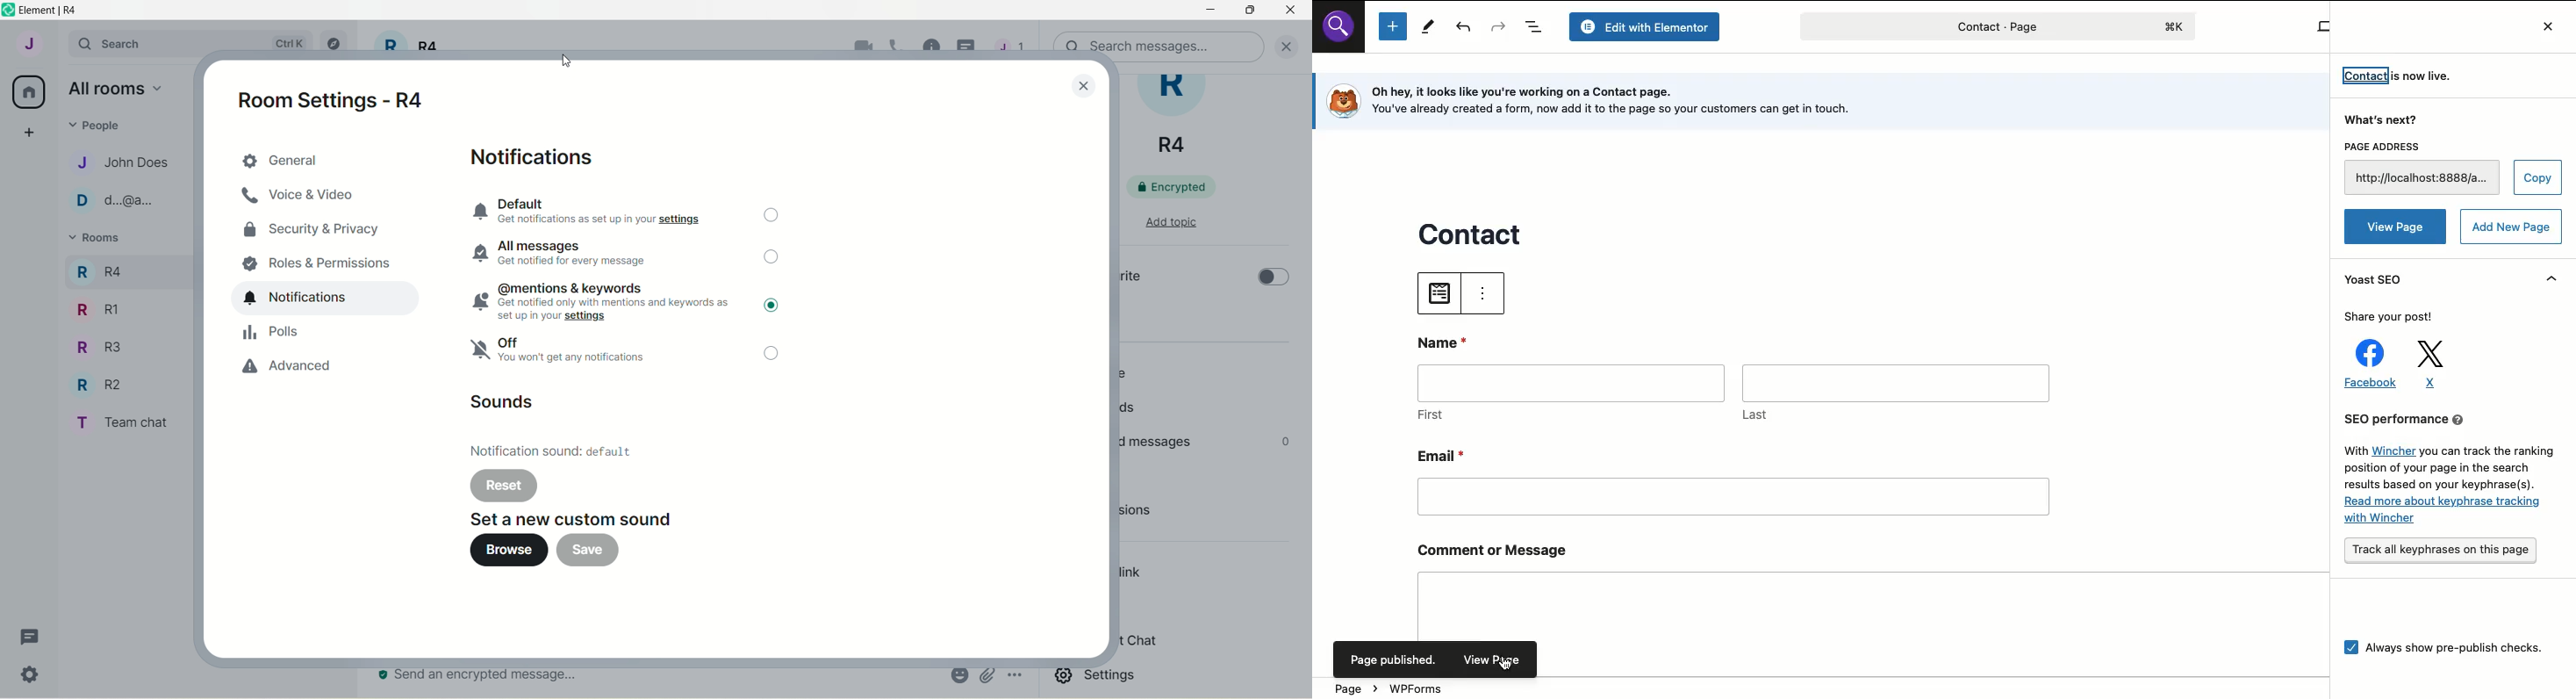  I want to click on Yoast SEO, so click(2378, 281).